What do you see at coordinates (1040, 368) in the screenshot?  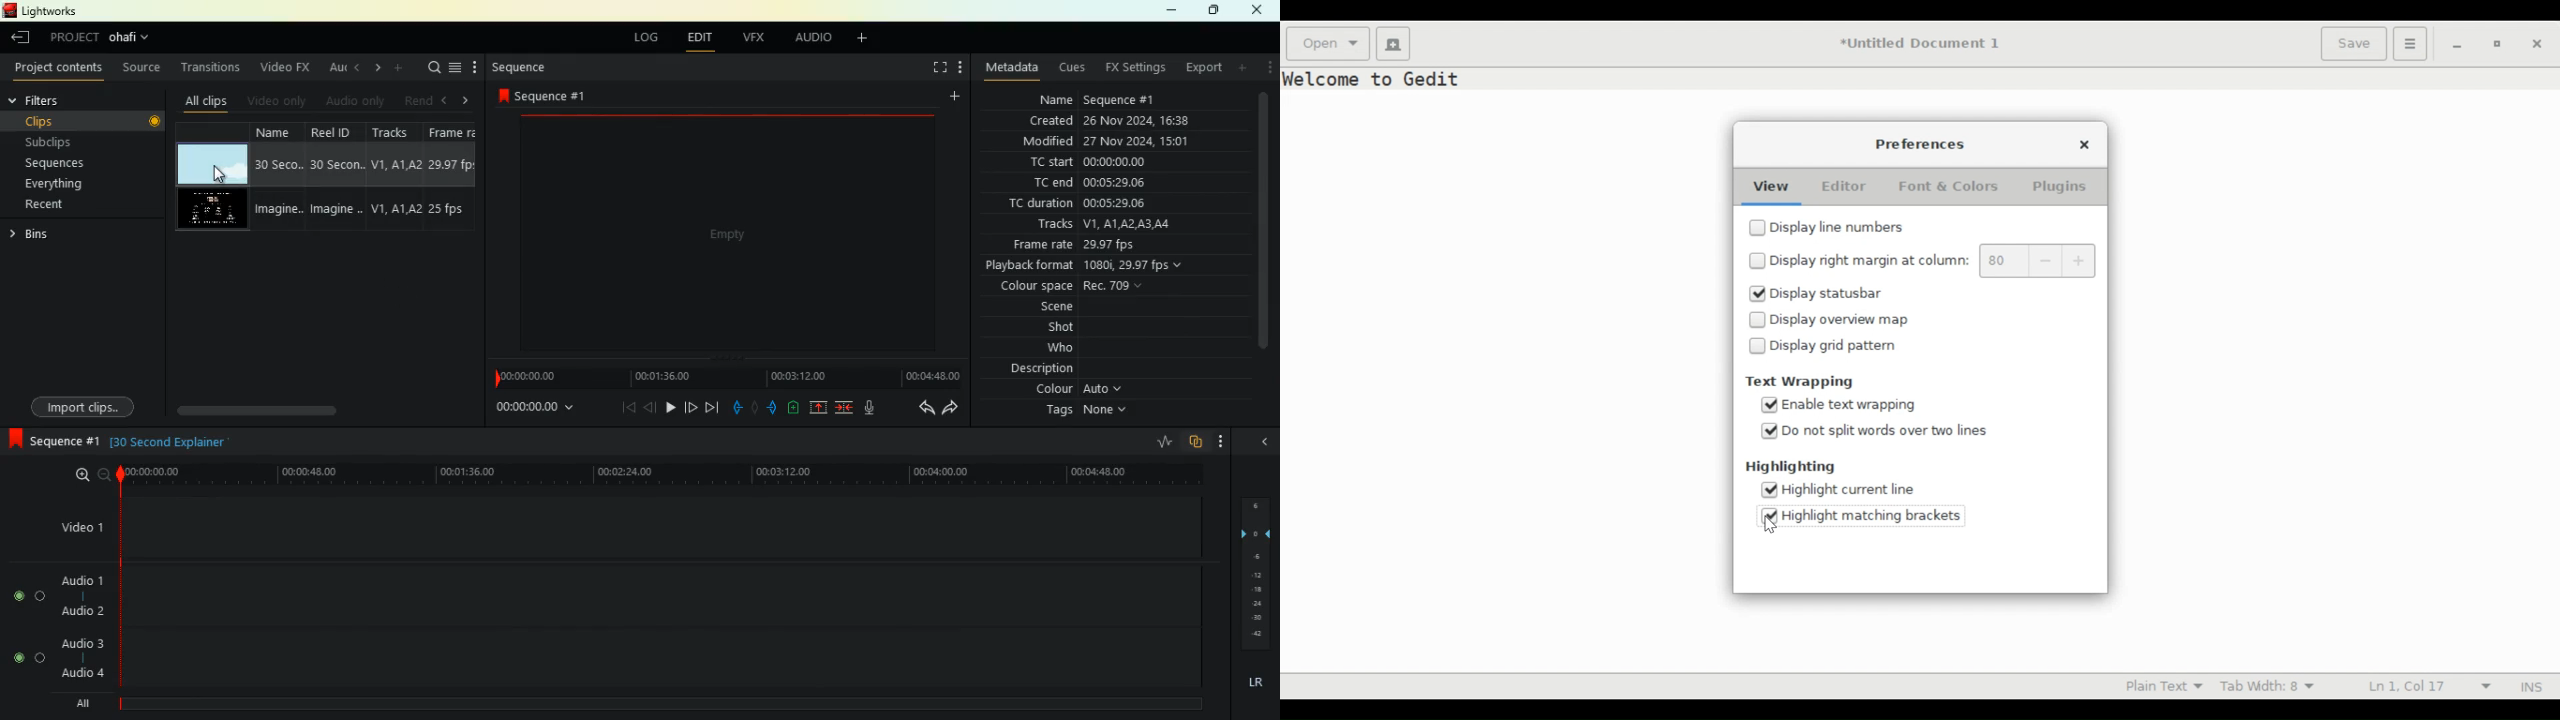 I see `description` at bounding box center [1040, 368].